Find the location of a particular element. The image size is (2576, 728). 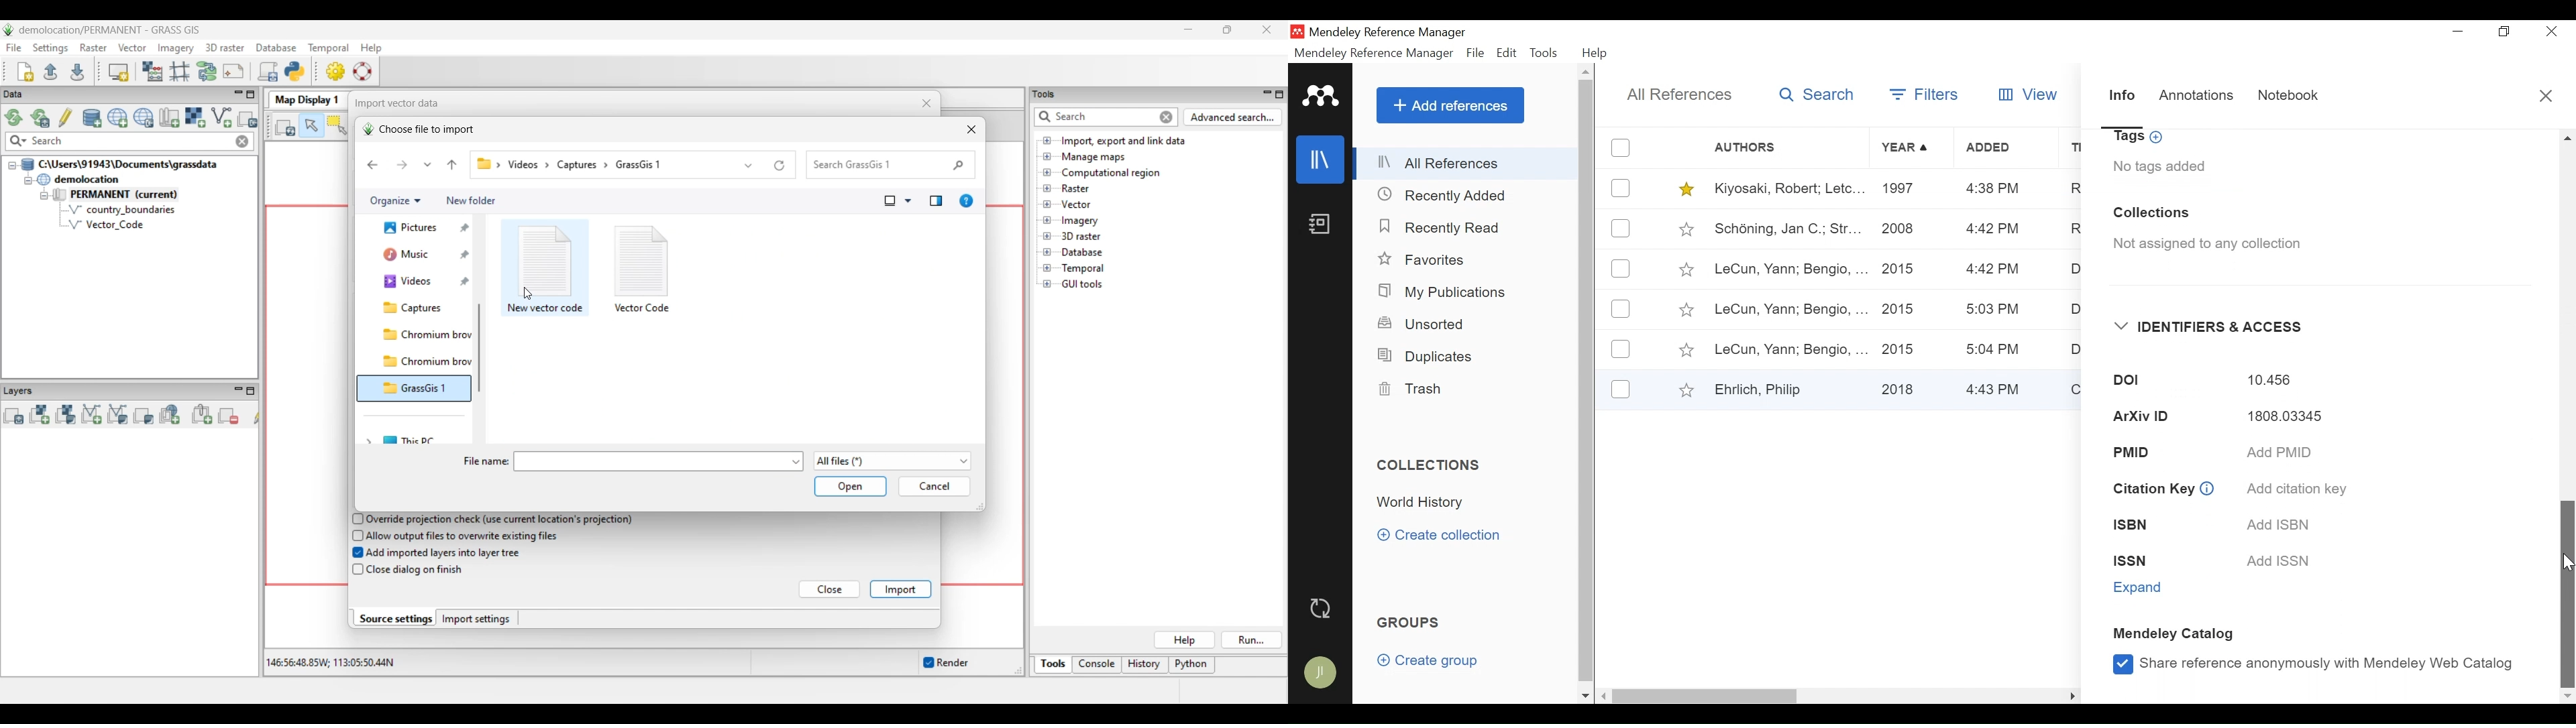

horizontal scroll bar is located at coordinates (1708, 695).